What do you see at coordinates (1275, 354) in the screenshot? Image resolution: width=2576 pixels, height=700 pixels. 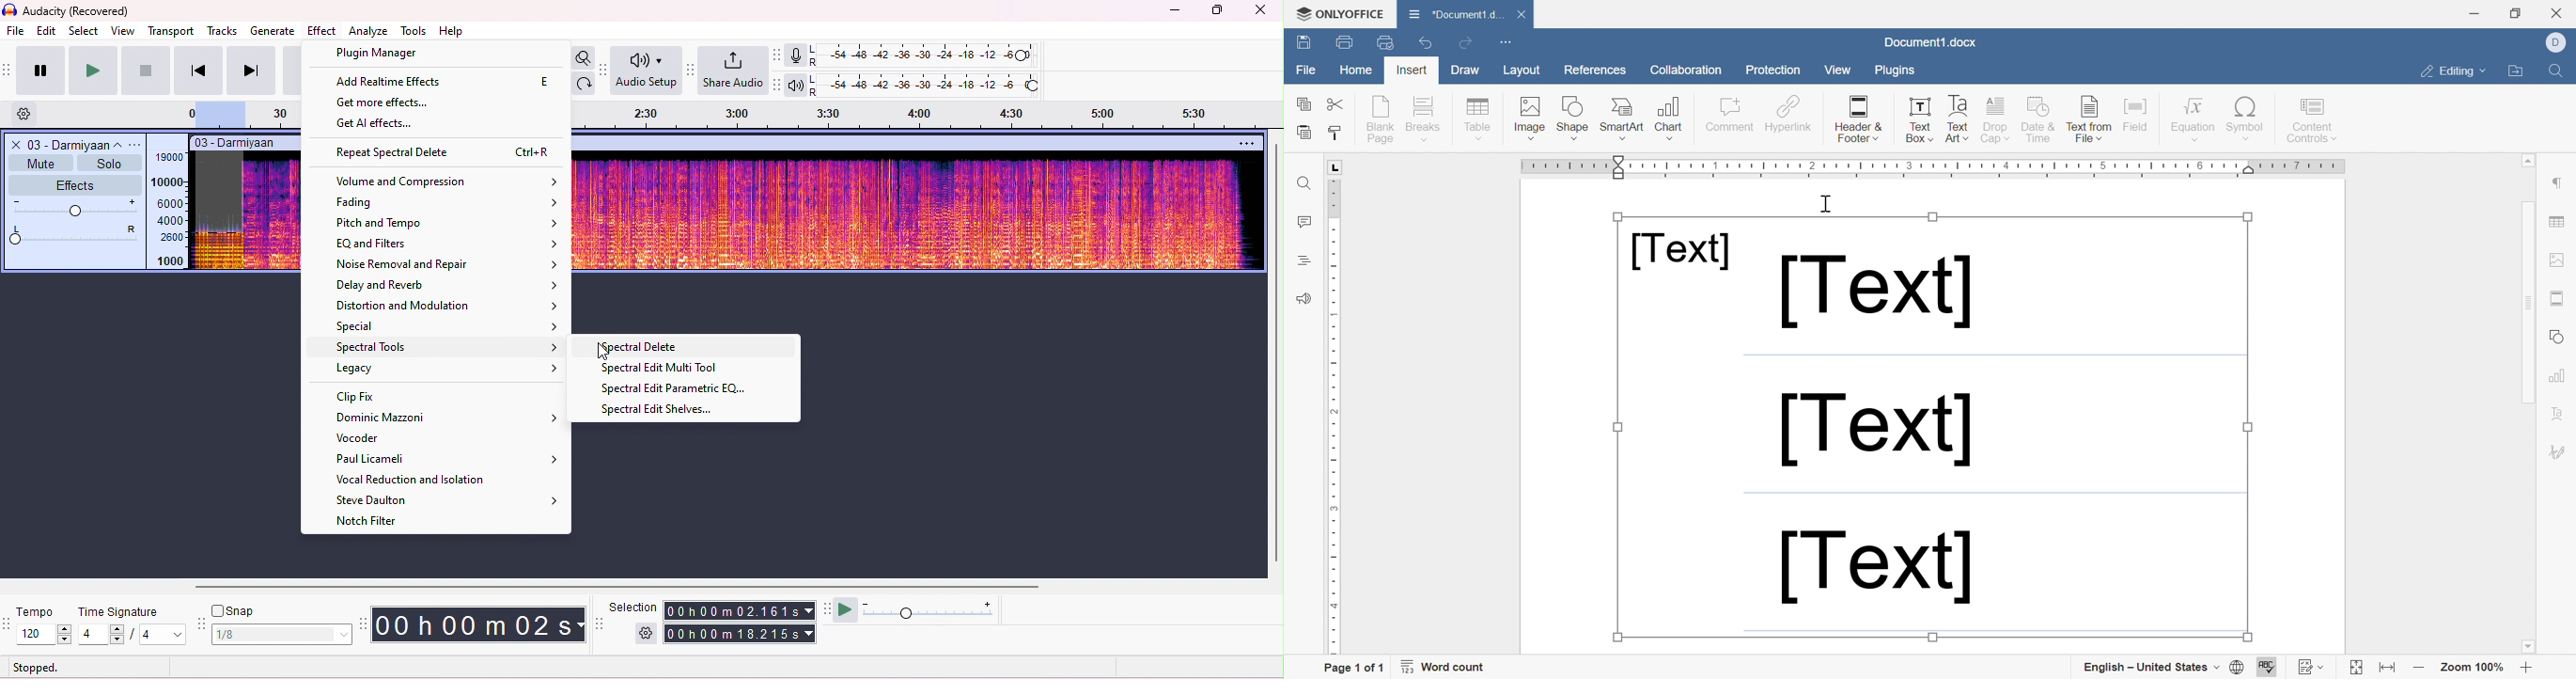 I see `vertical scroll bar` at bounding box center [1275, 354].